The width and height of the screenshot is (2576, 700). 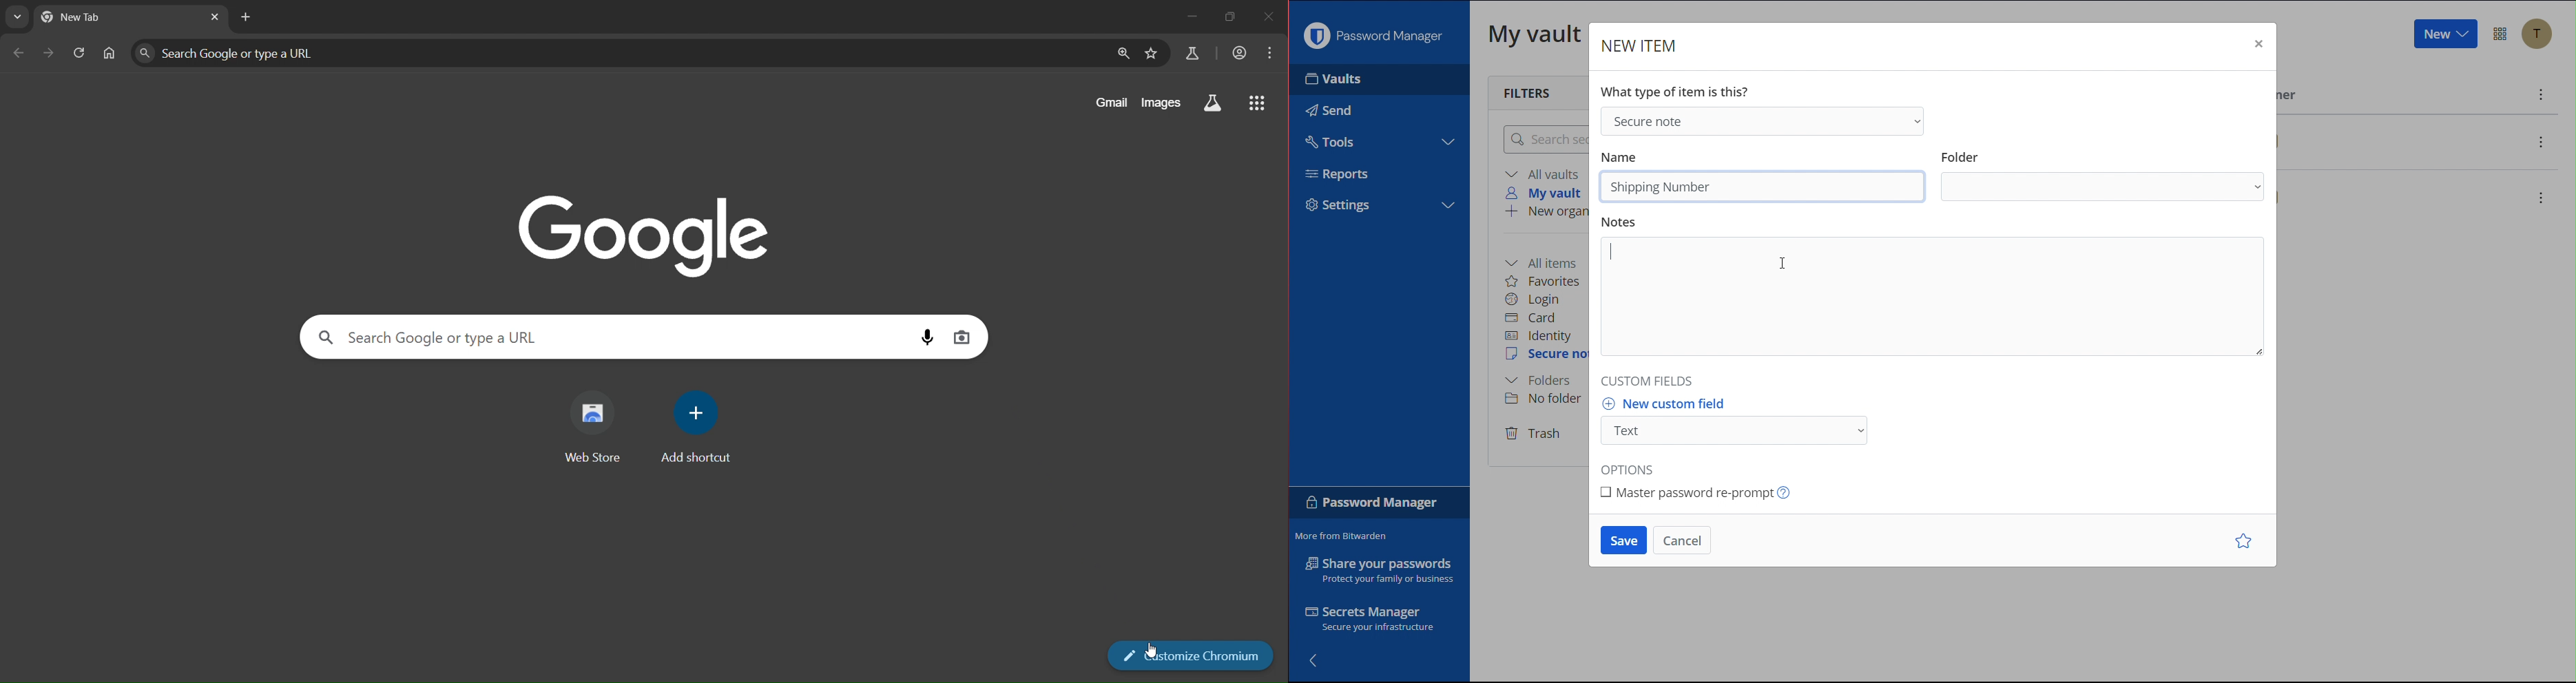 I want to click on New custom field, so click(x=1747, y=421).